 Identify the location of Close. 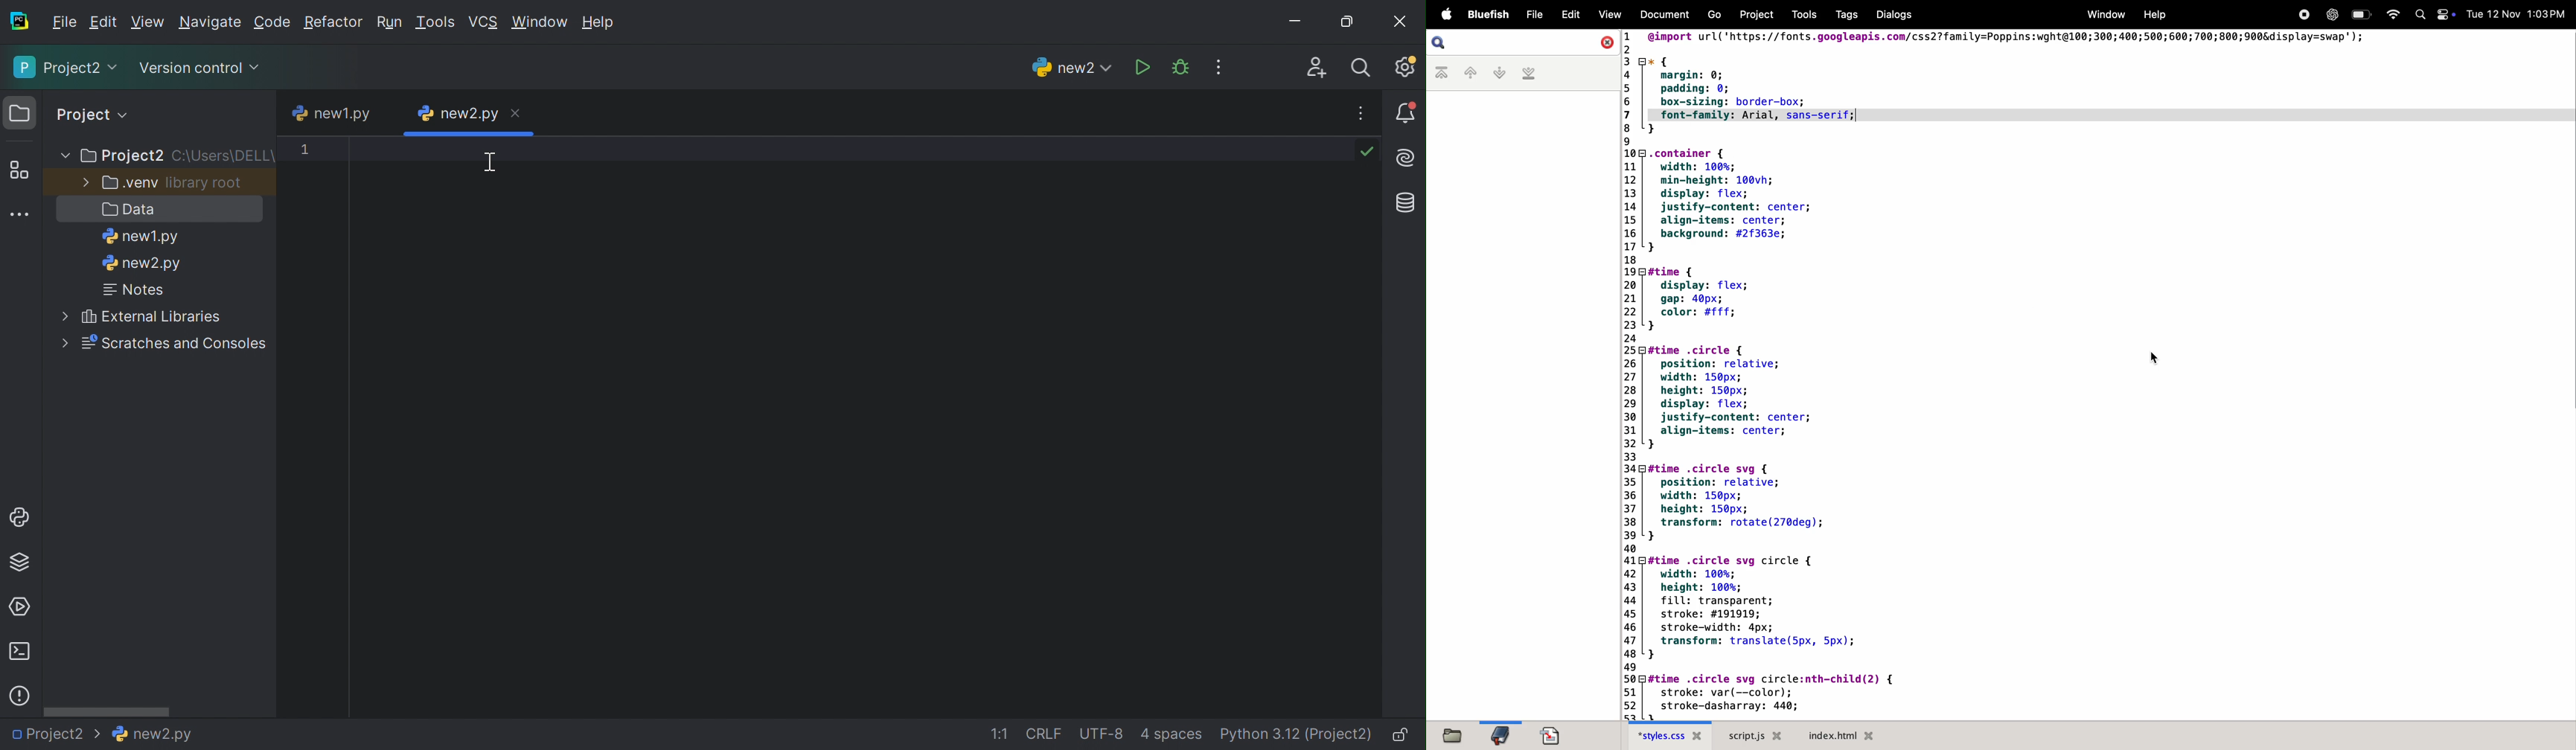
(1606, 42).